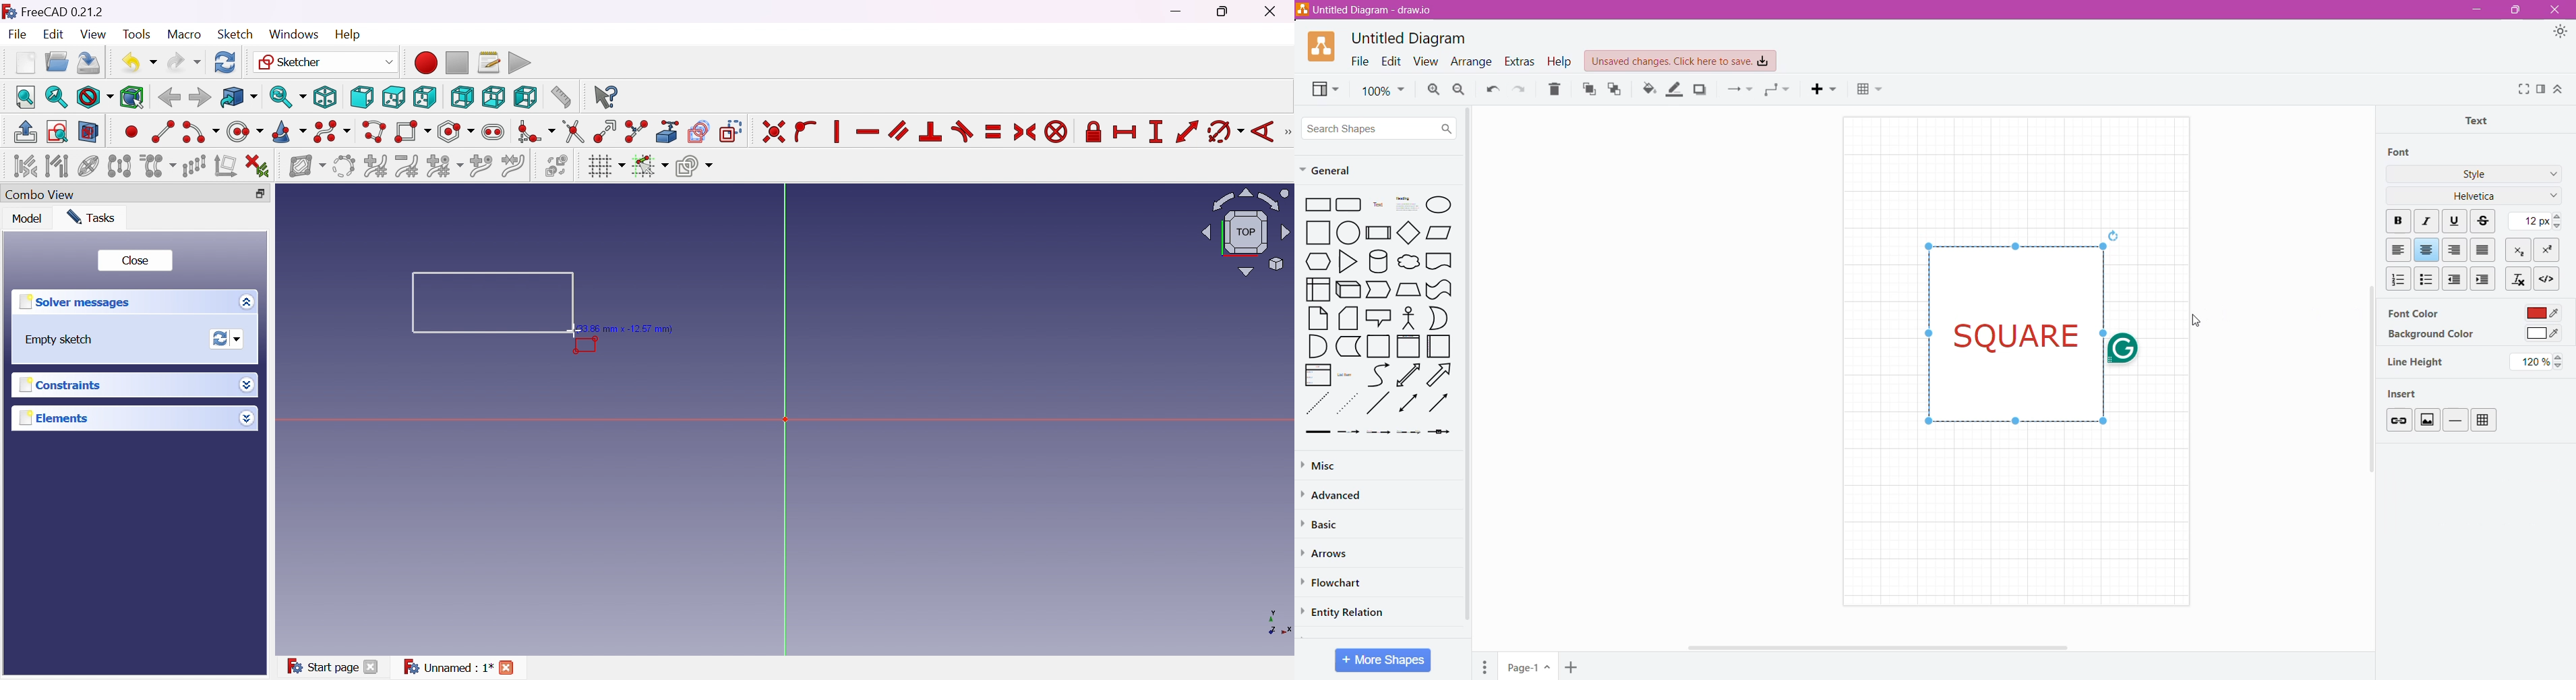 Image resolution: width=2576 pixels, height=700 pixels. I want to click on Create fillet, so click(536, 133).